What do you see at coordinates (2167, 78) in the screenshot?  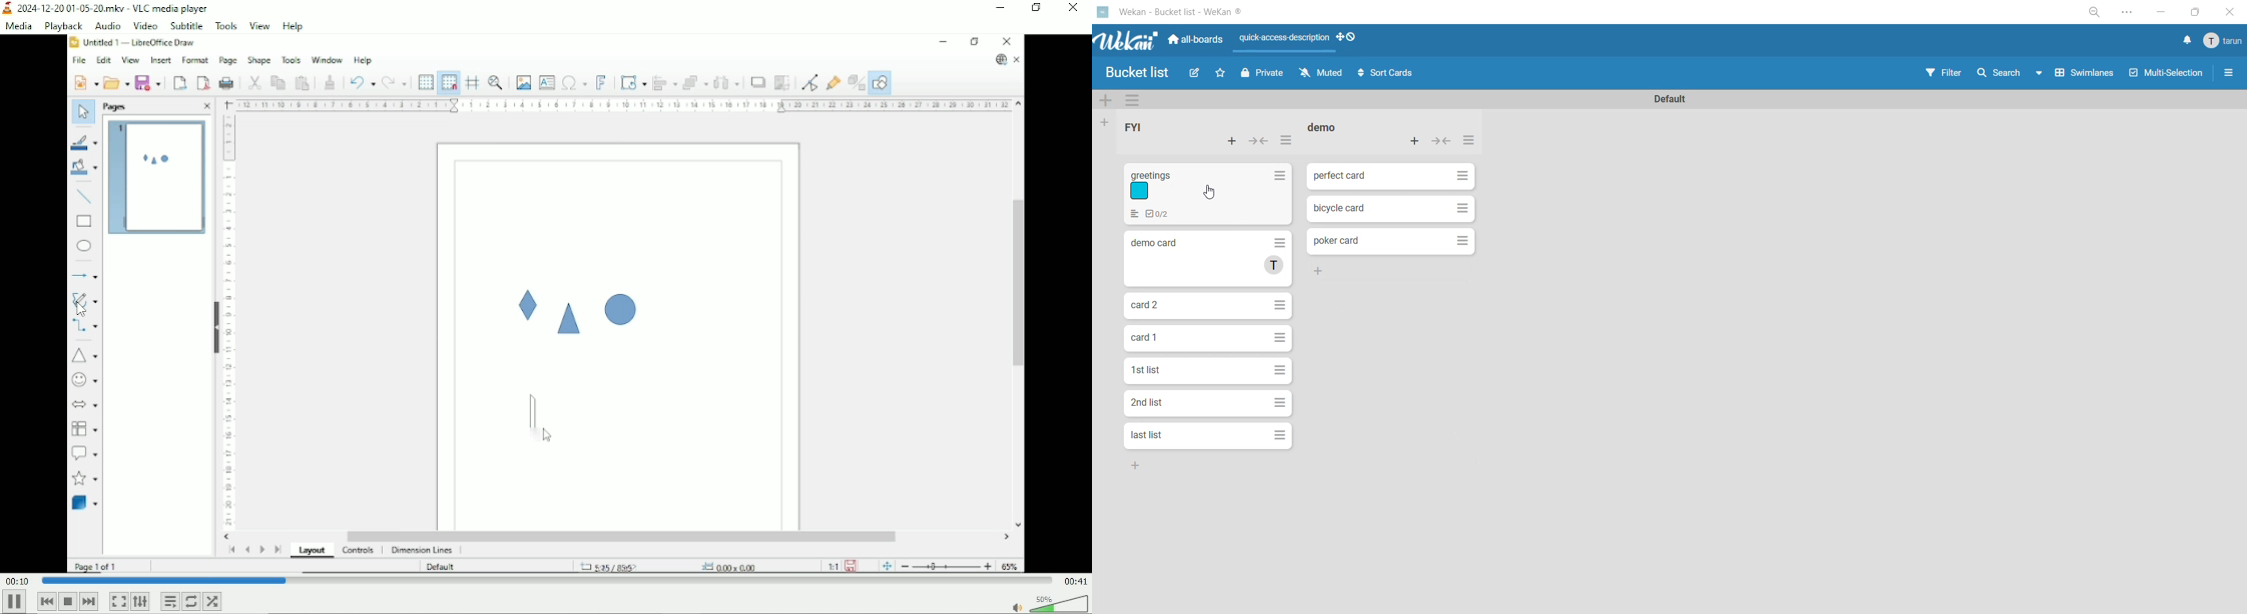 I see `multiselection` at bounding box center [2167, 78].